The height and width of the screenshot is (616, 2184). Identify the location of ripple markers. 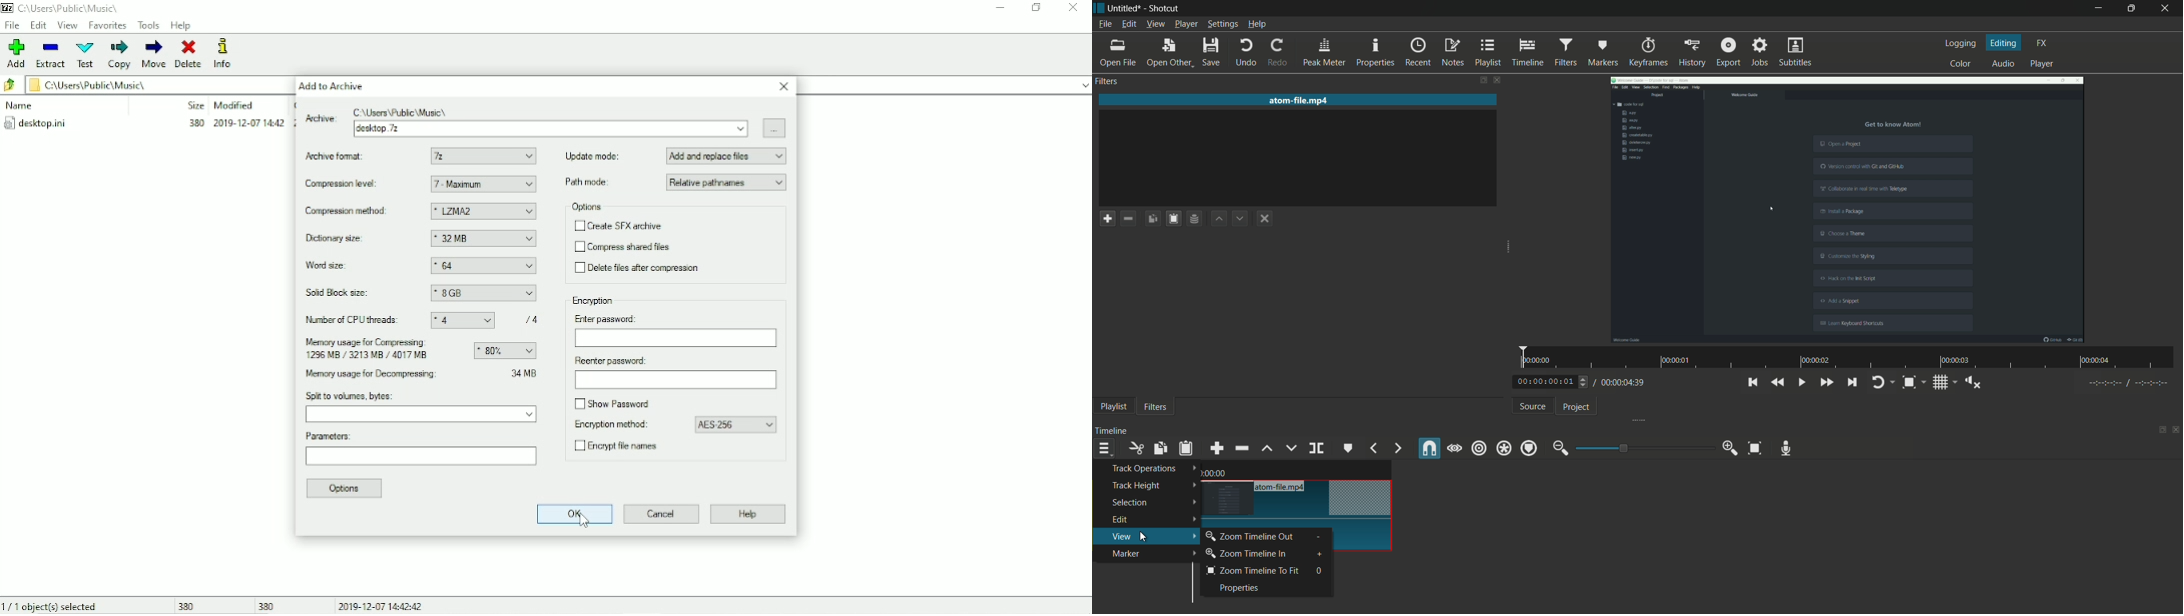
(1529, 448).